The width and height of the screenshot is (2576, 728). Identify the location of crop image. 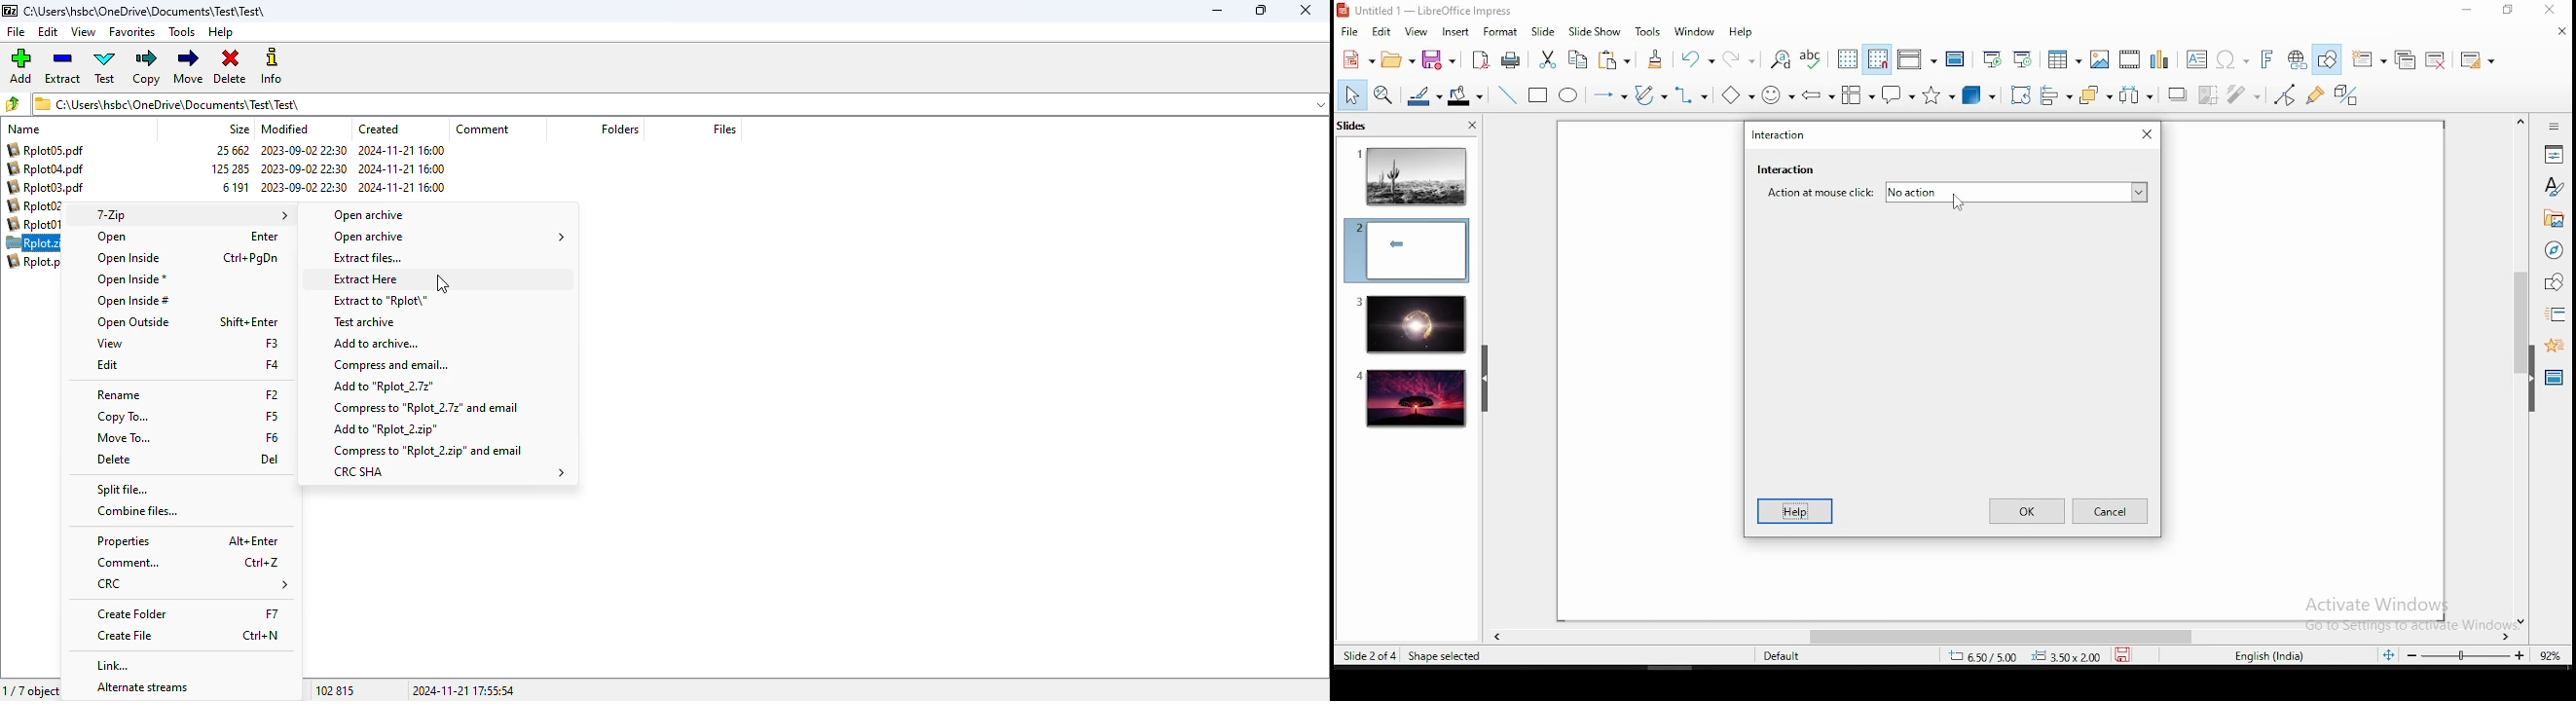
(2212, 93).